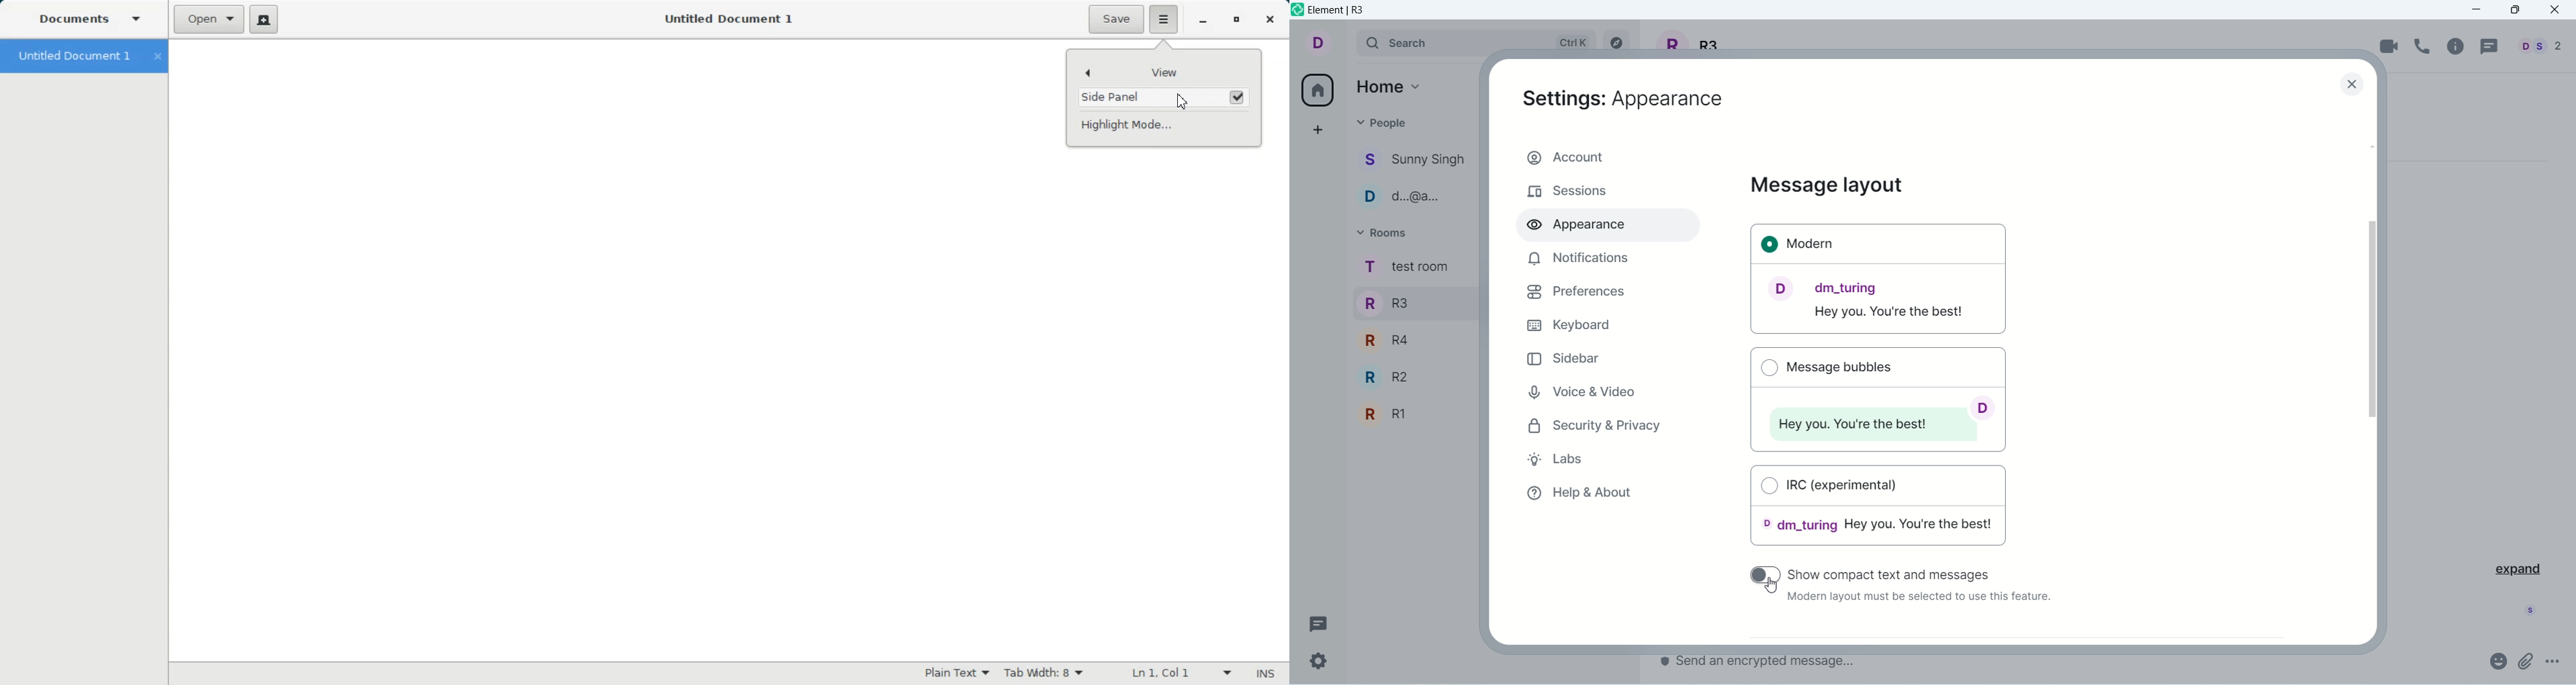 This screenshot has height=700, width=2576. I want to click on rooms, so click(1385, 233).